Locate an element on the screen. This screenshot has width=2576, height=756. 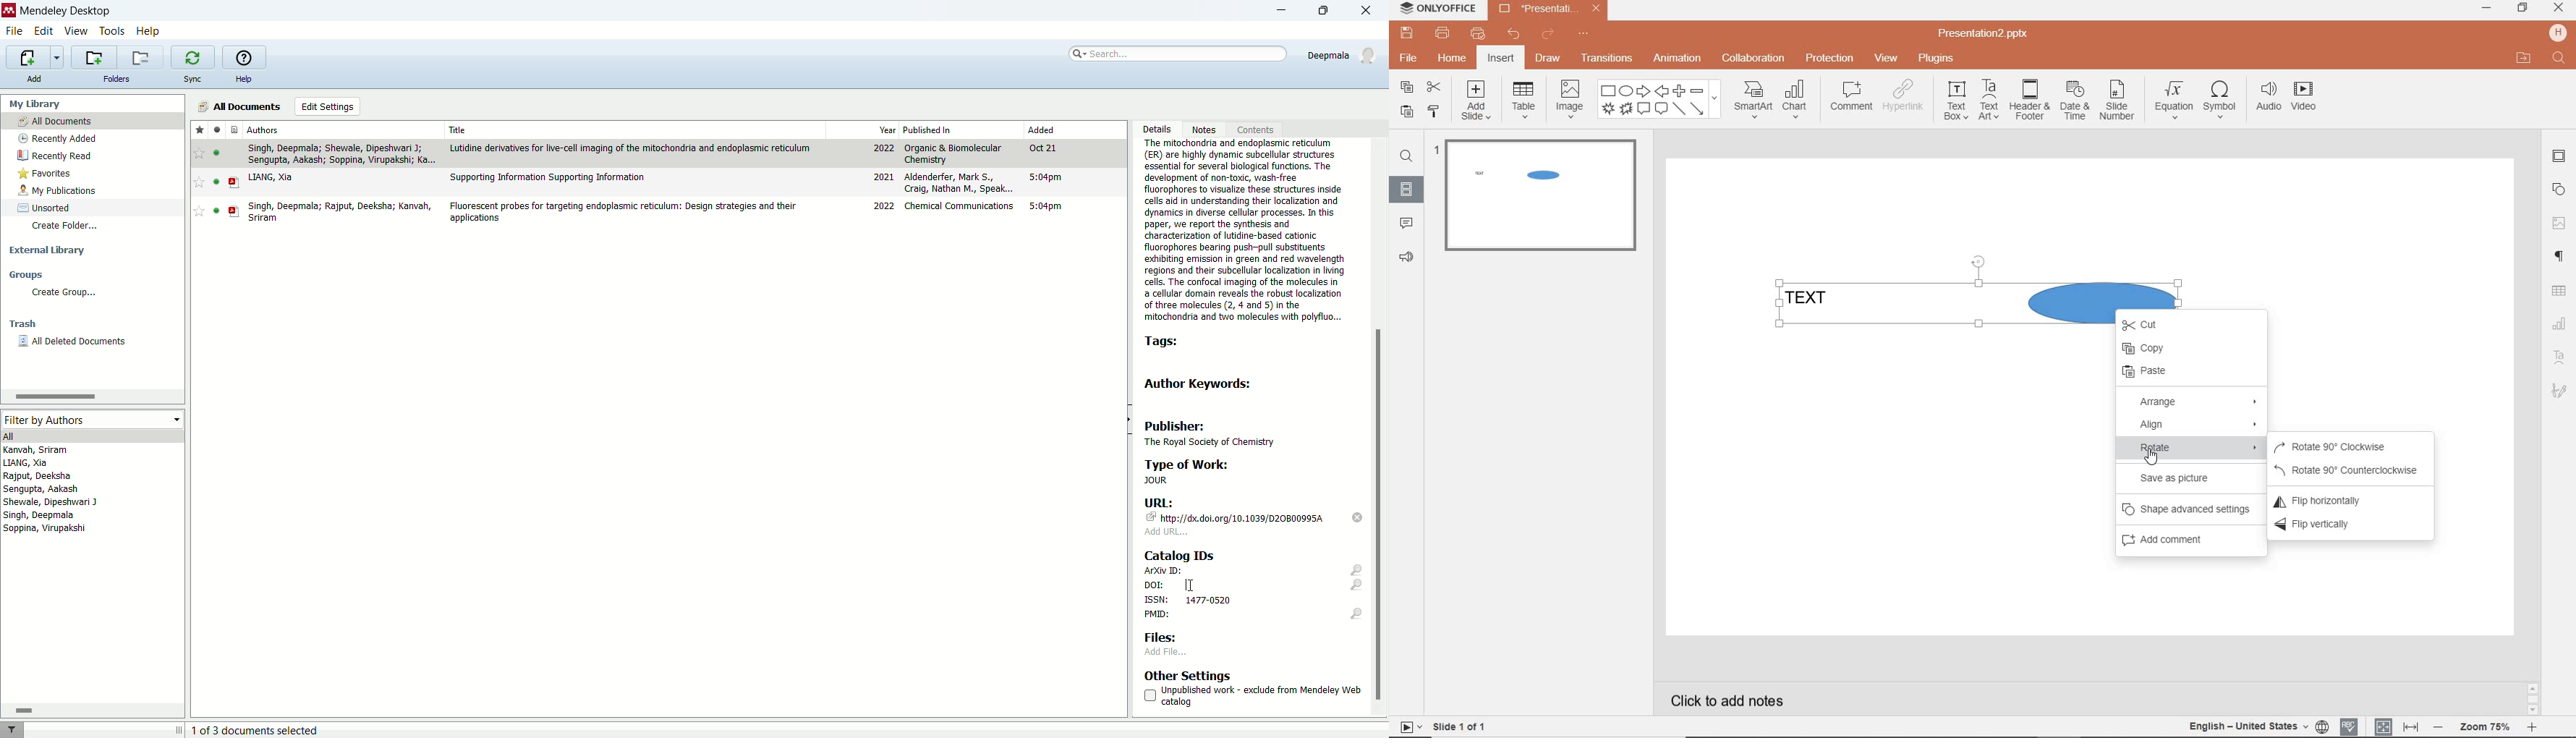
unread is located at coordinates (216, 182).